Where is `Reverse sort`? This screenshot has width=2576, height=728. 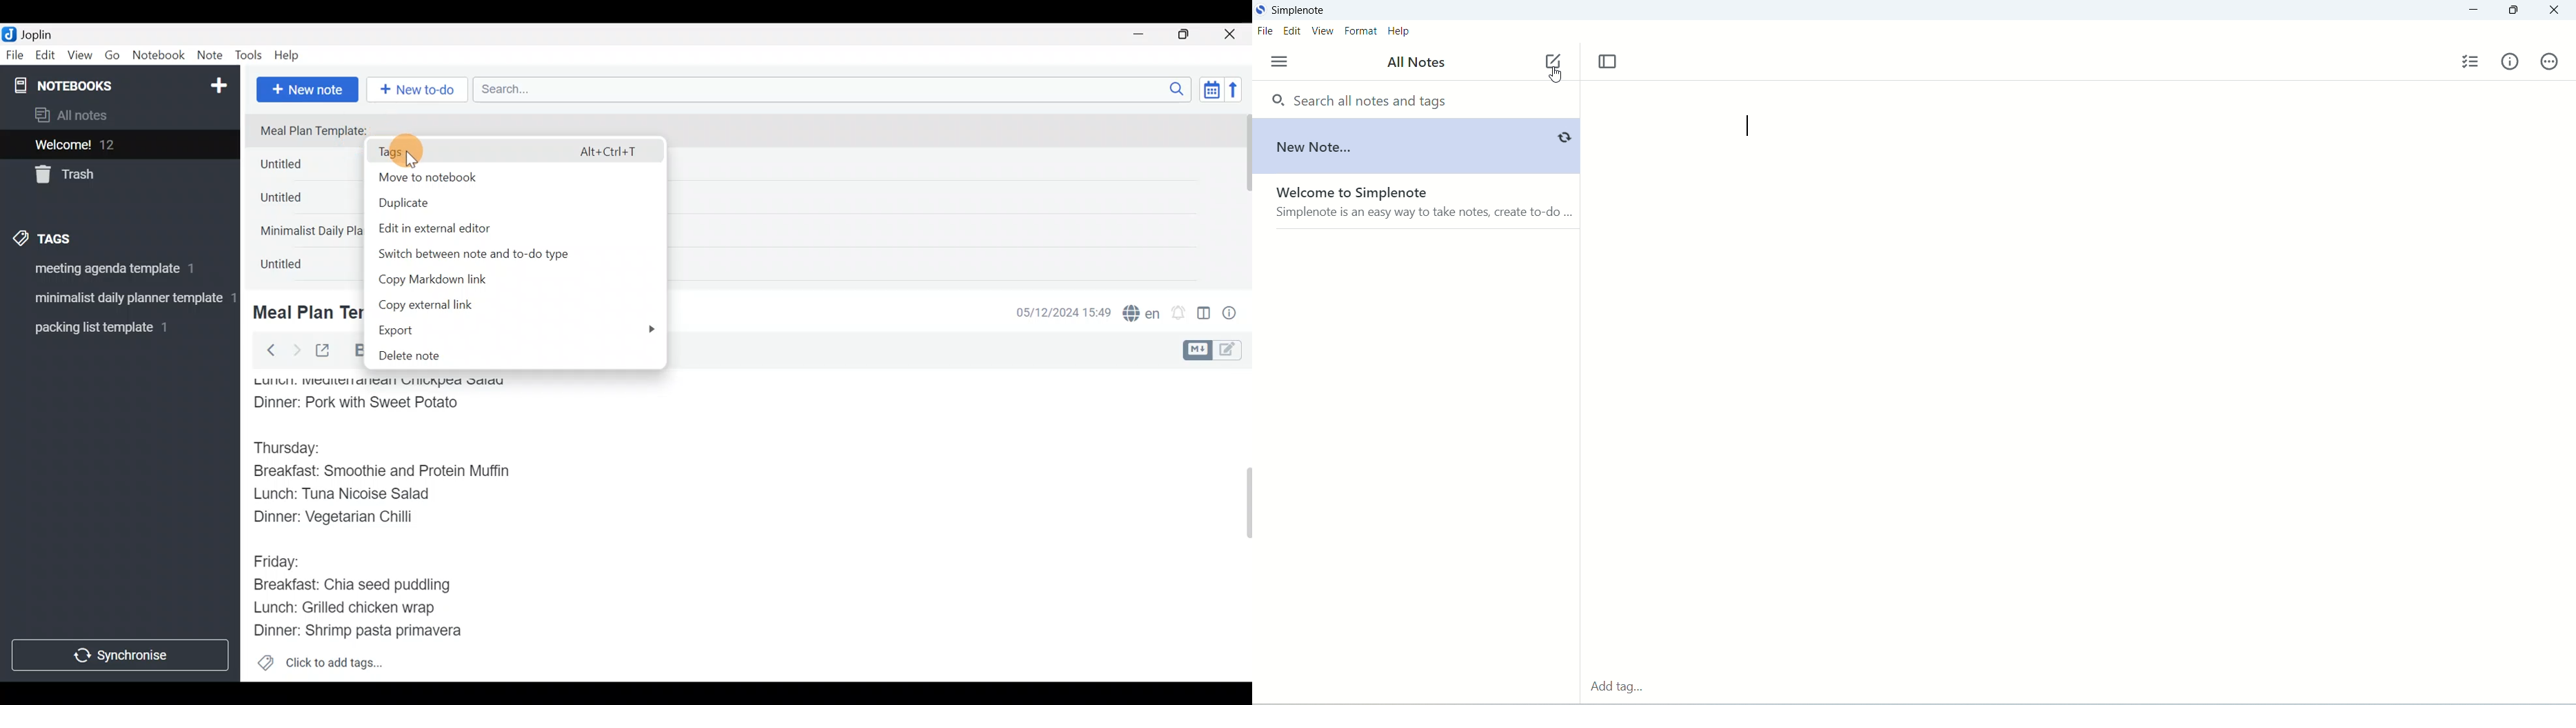
Reverse sort is located at coordinates (1240, 93).